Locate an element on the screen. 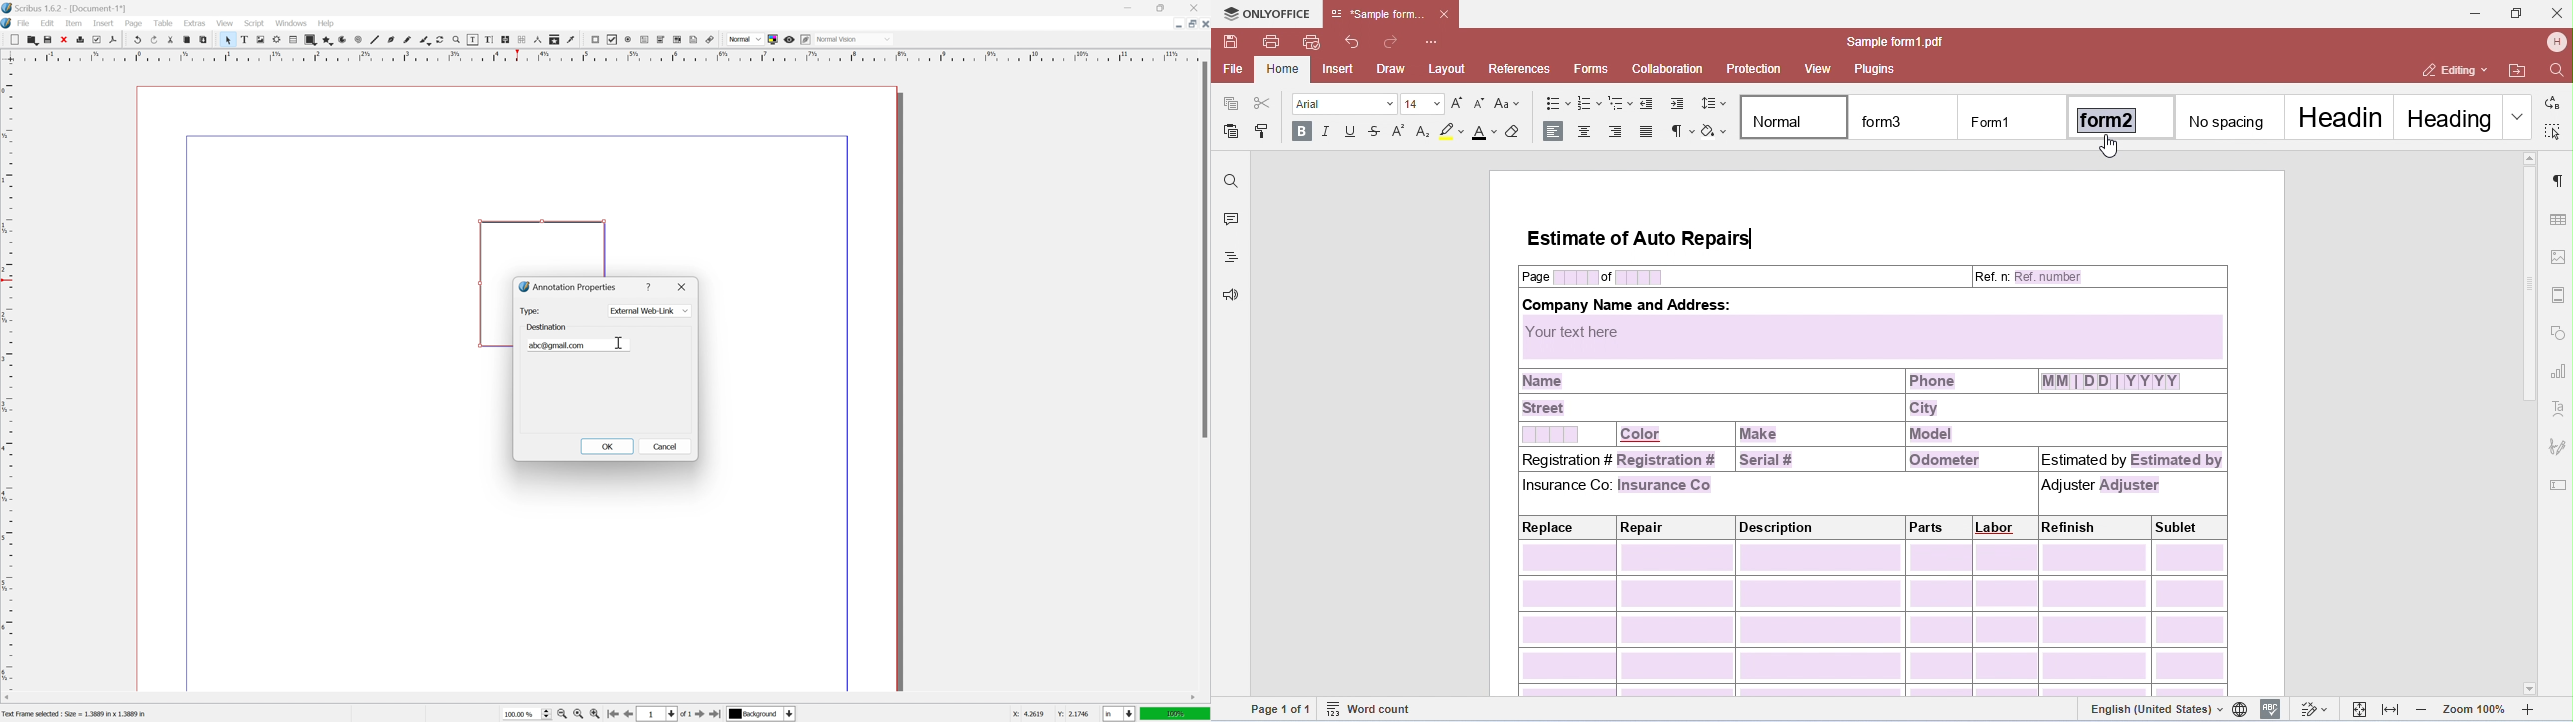 This screenshot has width=2576, height=728. close is located at coordinates (1195, 8).